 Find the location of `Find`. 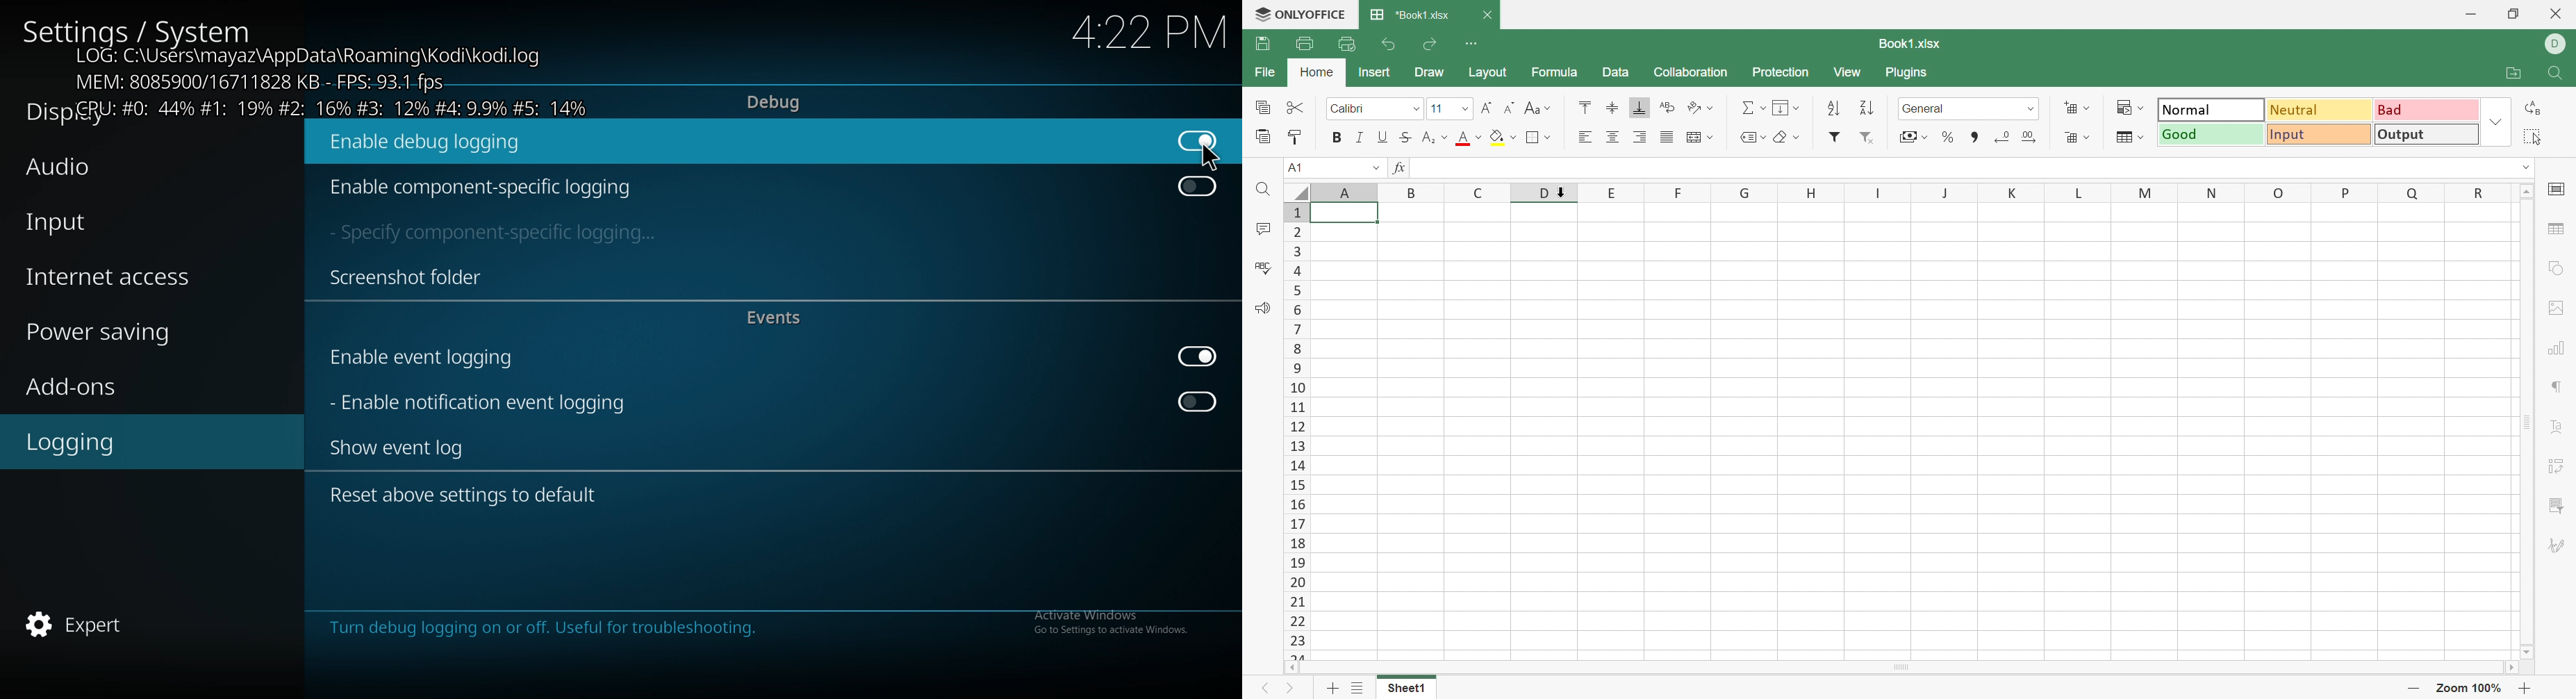

Find is located at coordinates (2558, 73).